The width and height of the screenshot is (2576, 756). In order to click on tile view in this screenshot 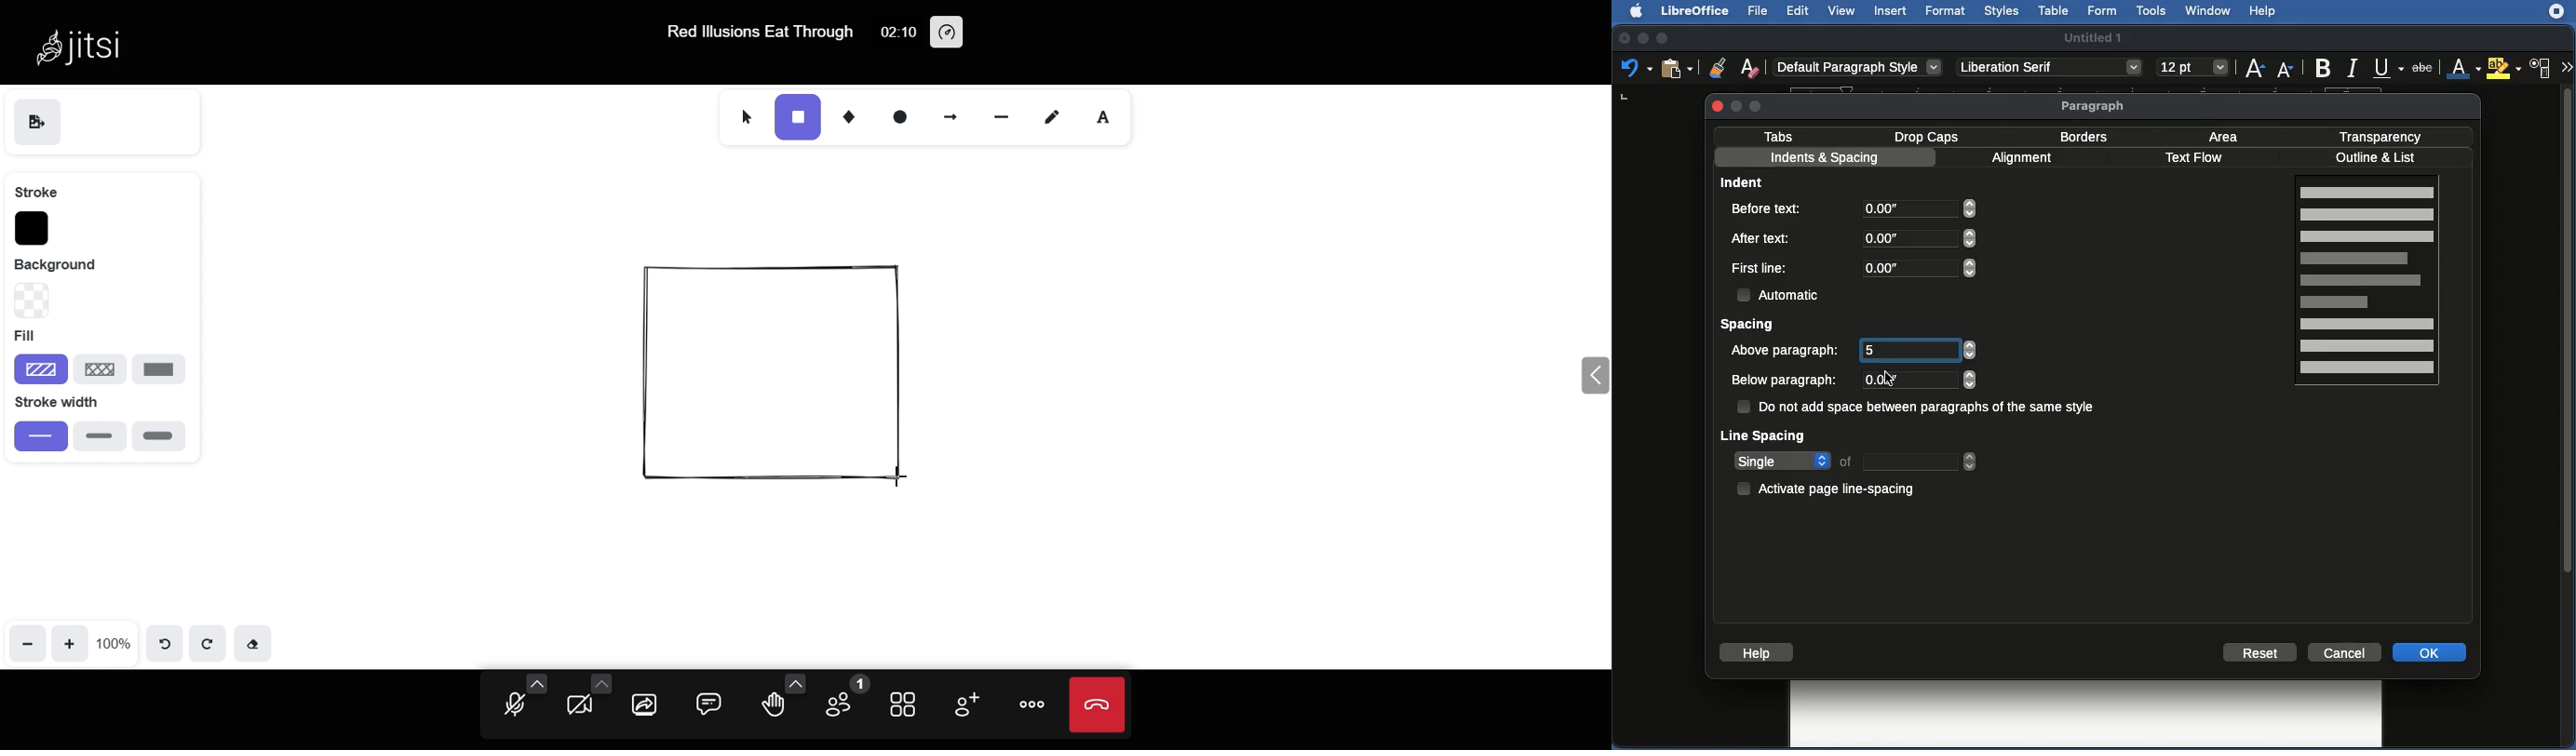, I will do `click(906, 703)`.